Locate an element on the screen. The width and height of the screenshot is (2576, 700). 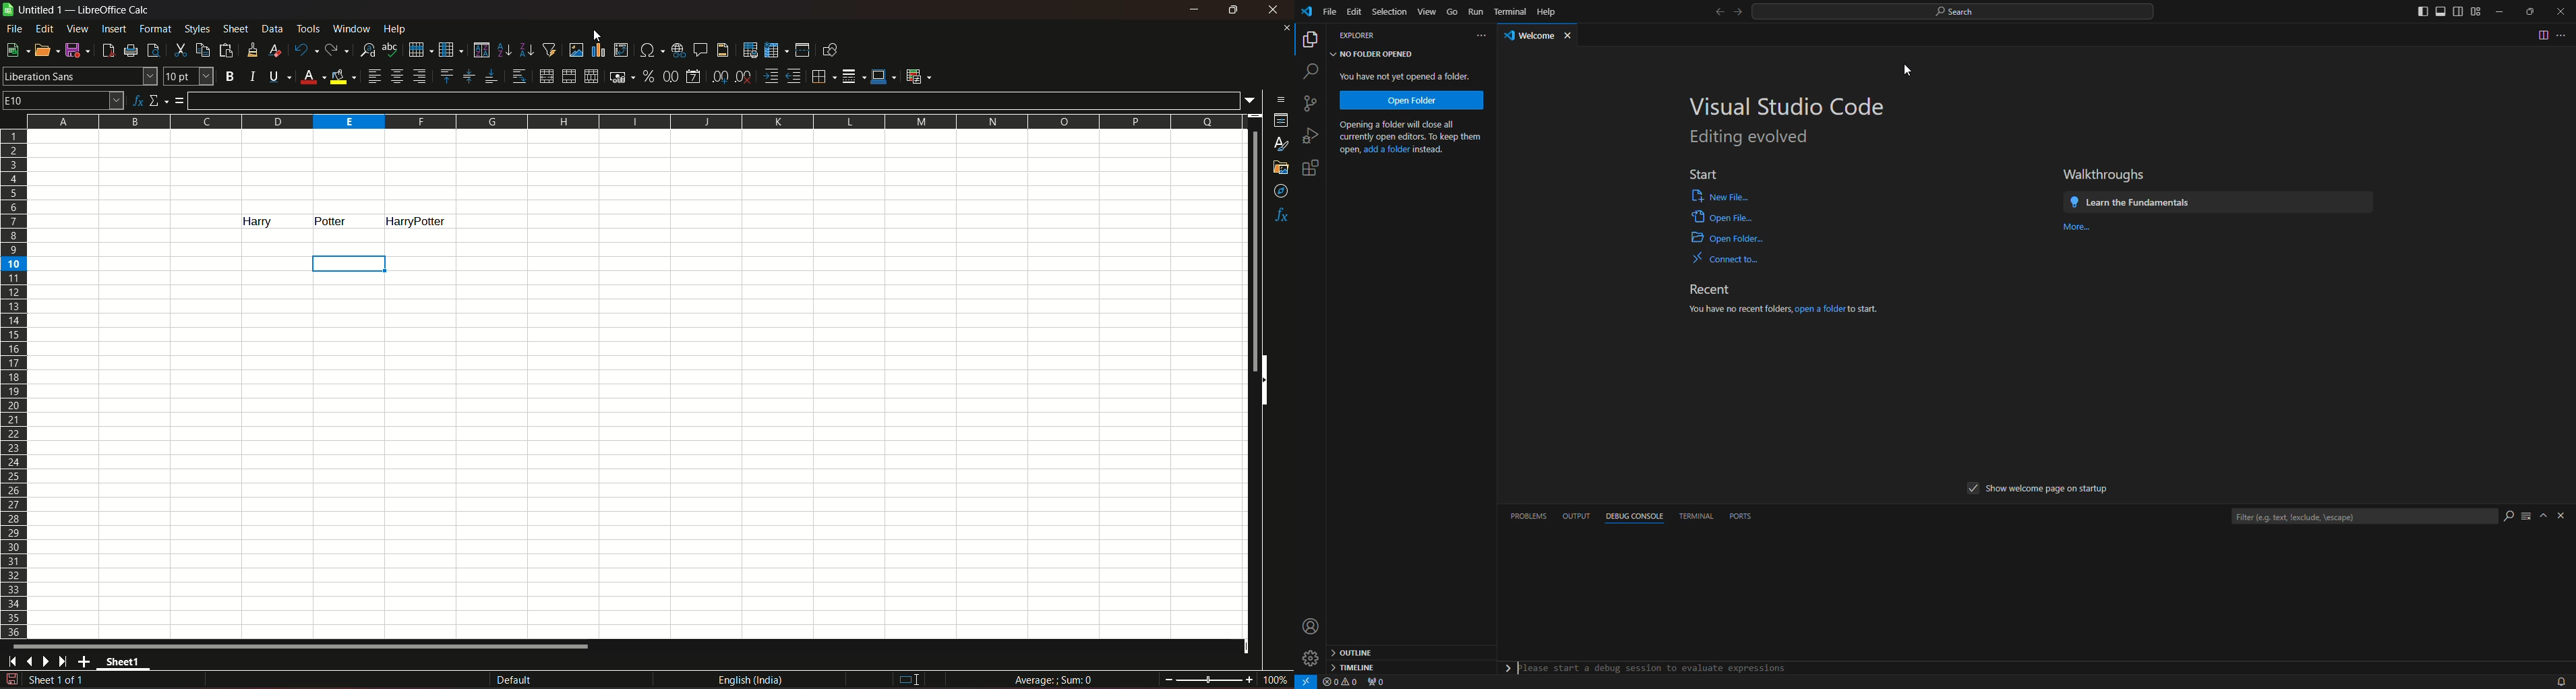
name box is located at coordinates (63, 99).